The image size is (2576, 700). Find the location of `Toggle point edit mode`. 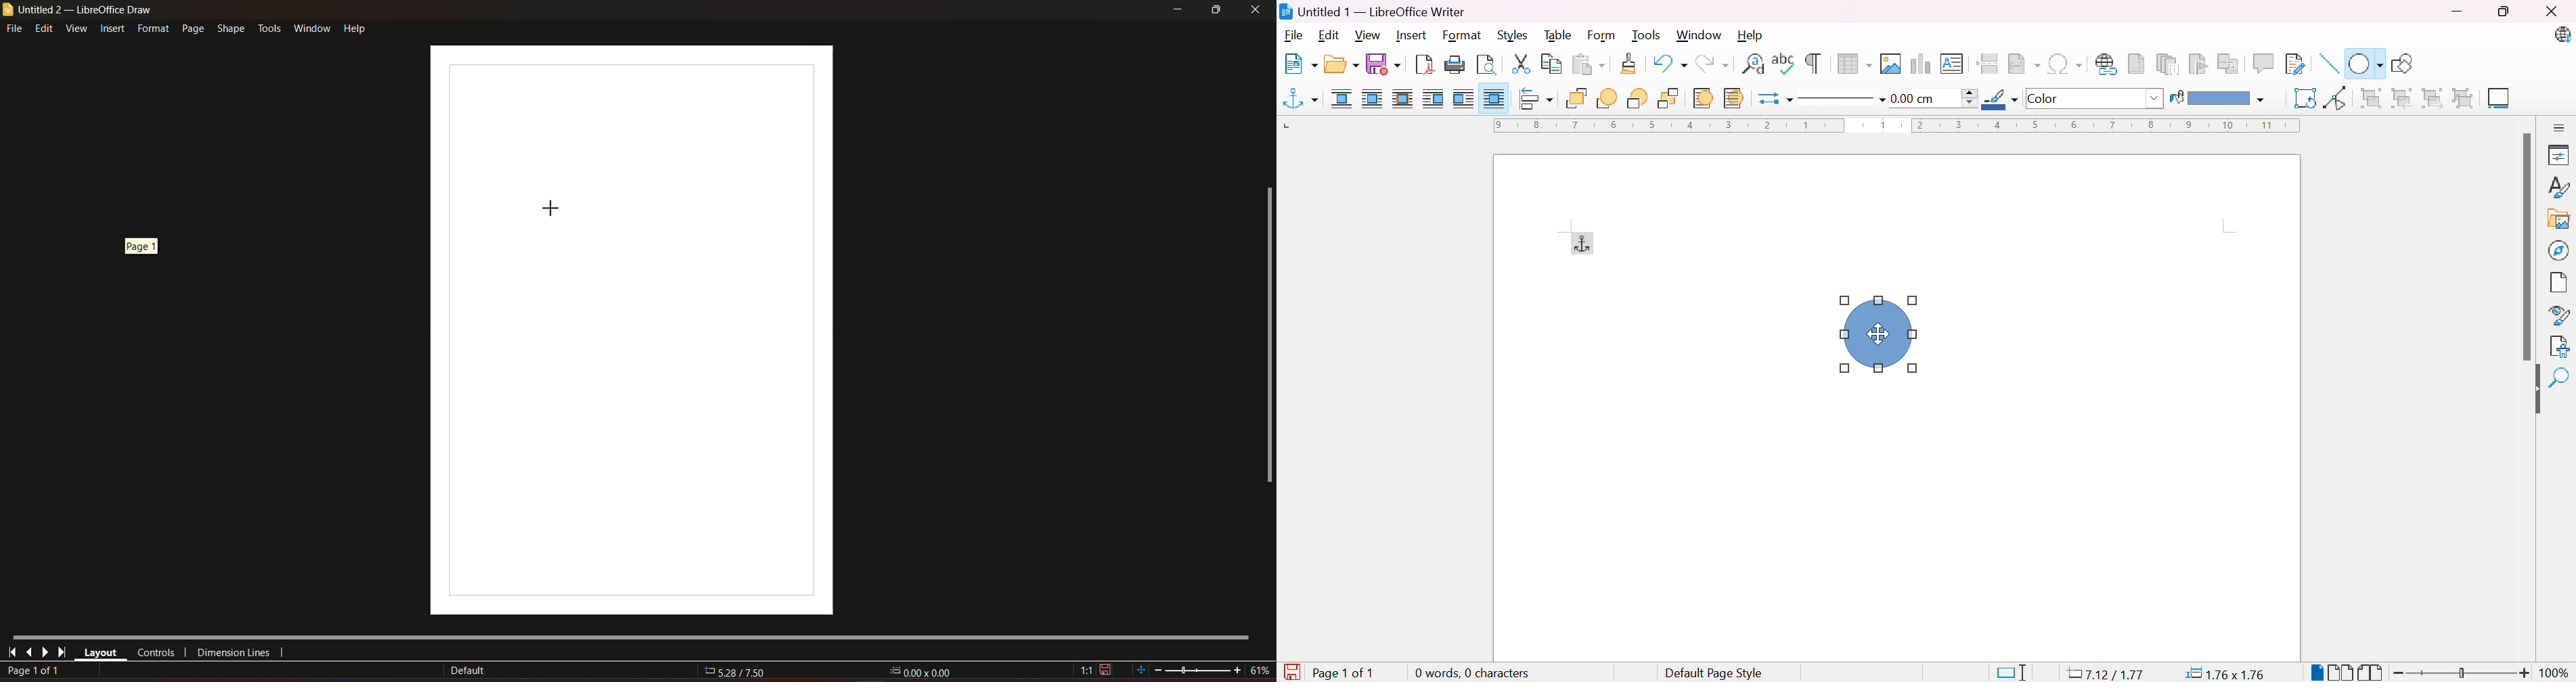

Toggle point edit mode is located at coordinates (2336, 98).